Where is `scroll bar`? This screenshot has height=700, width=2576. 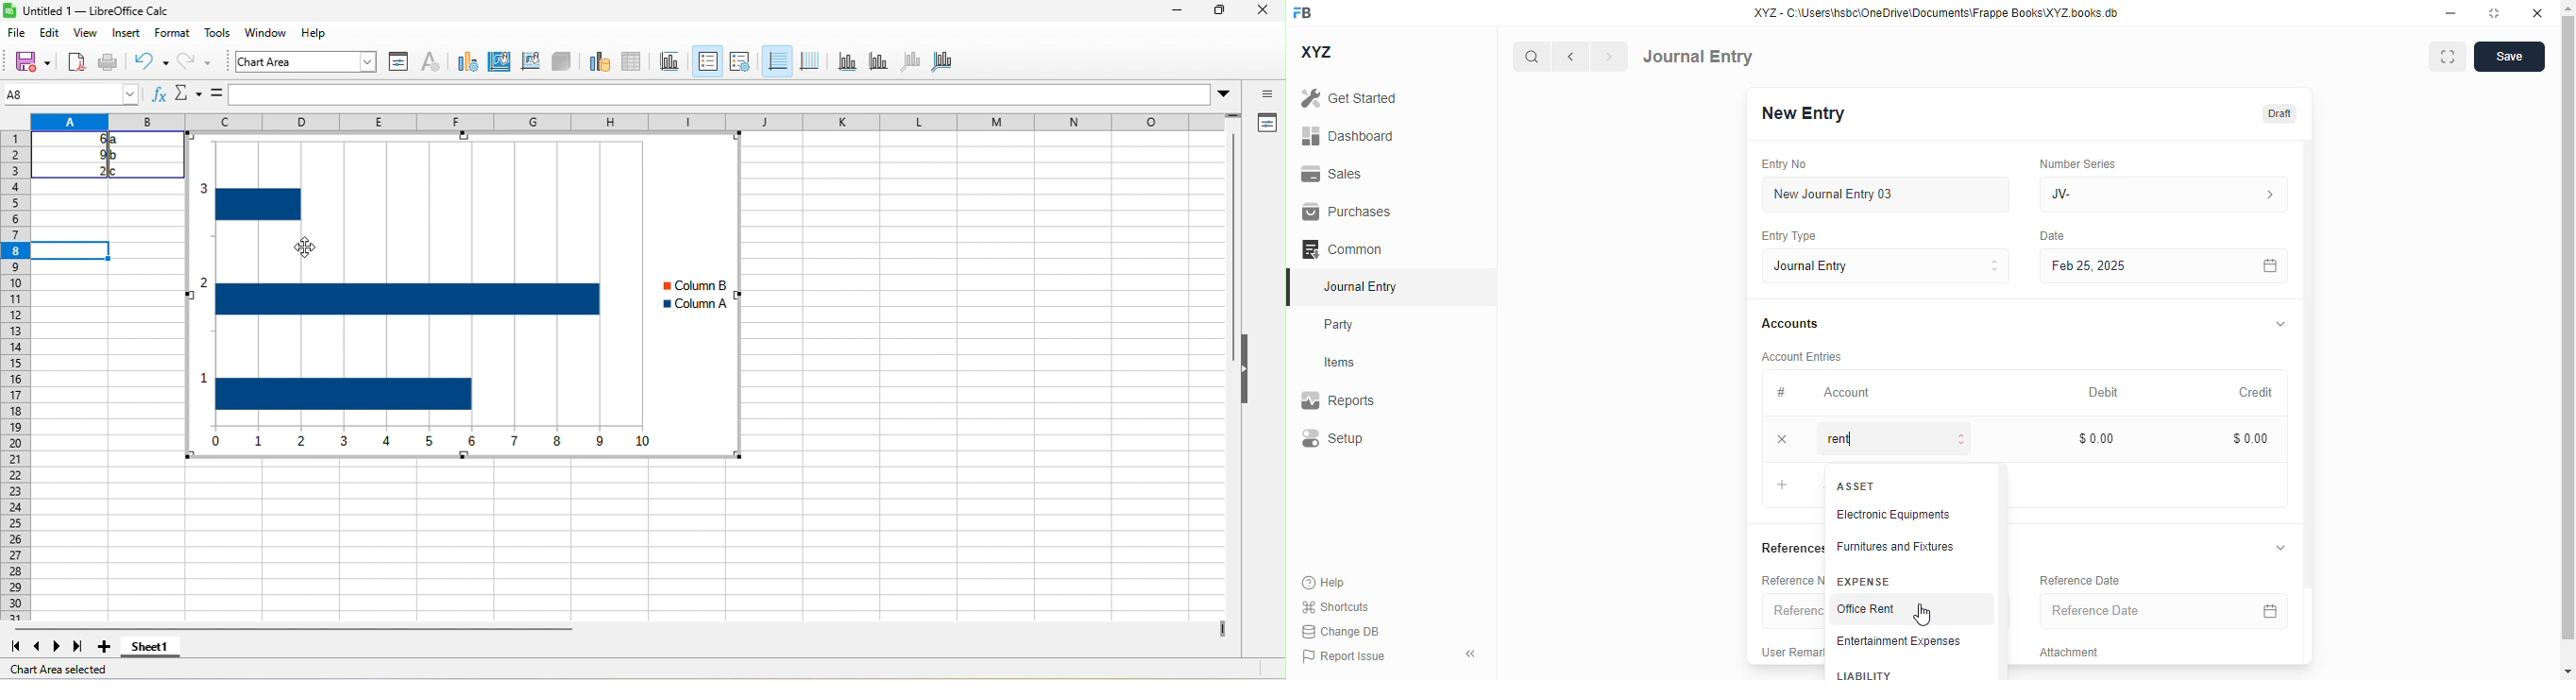 scroll bar is located at coordinates (2568, 338).